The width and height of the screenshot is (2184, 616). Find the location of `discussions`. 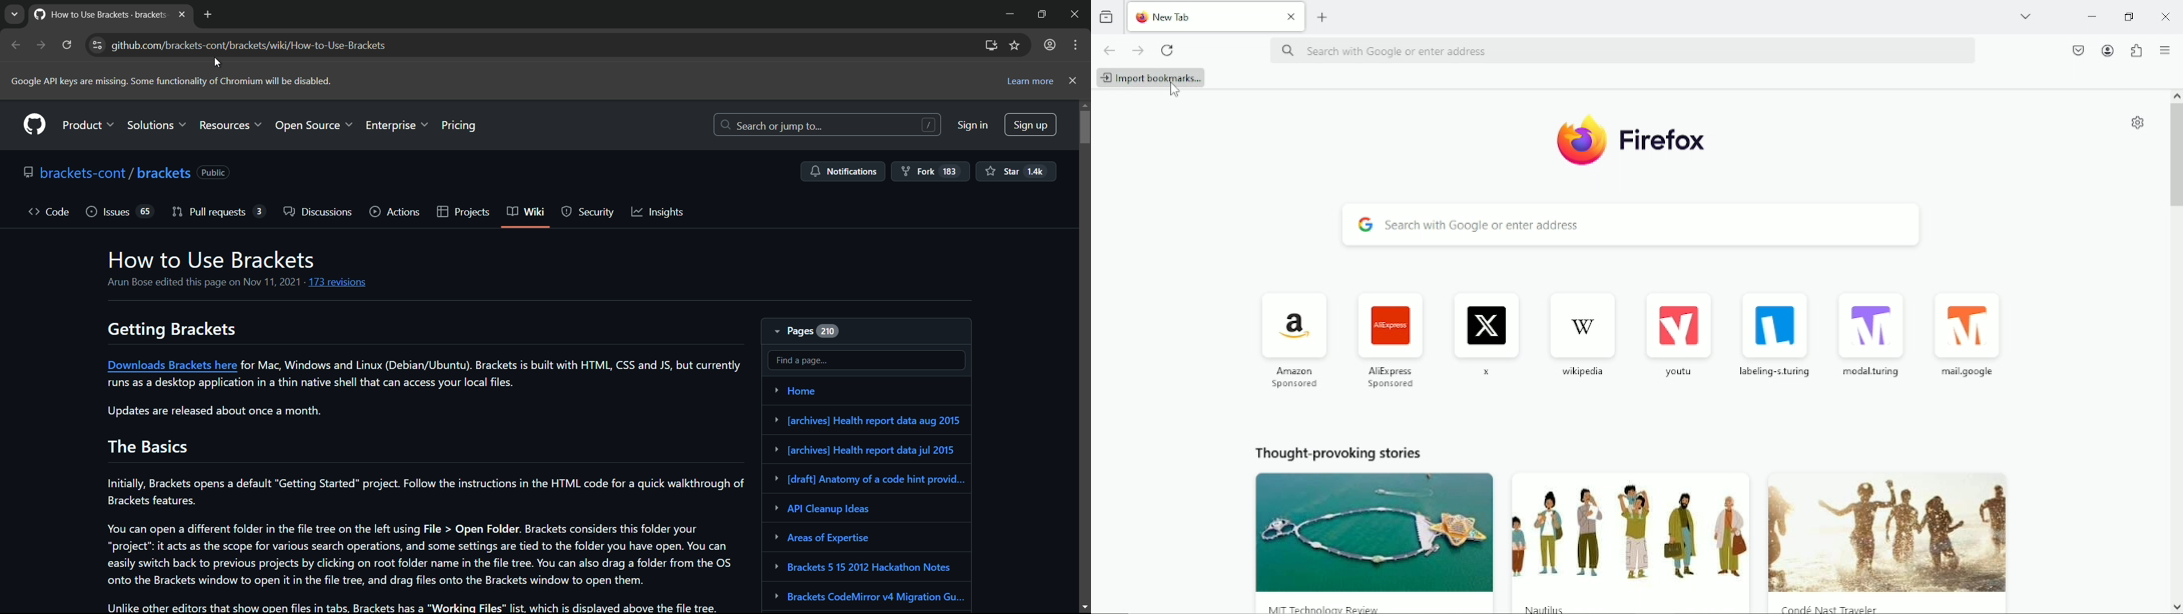

discussions is located at coordinates (316, 211).